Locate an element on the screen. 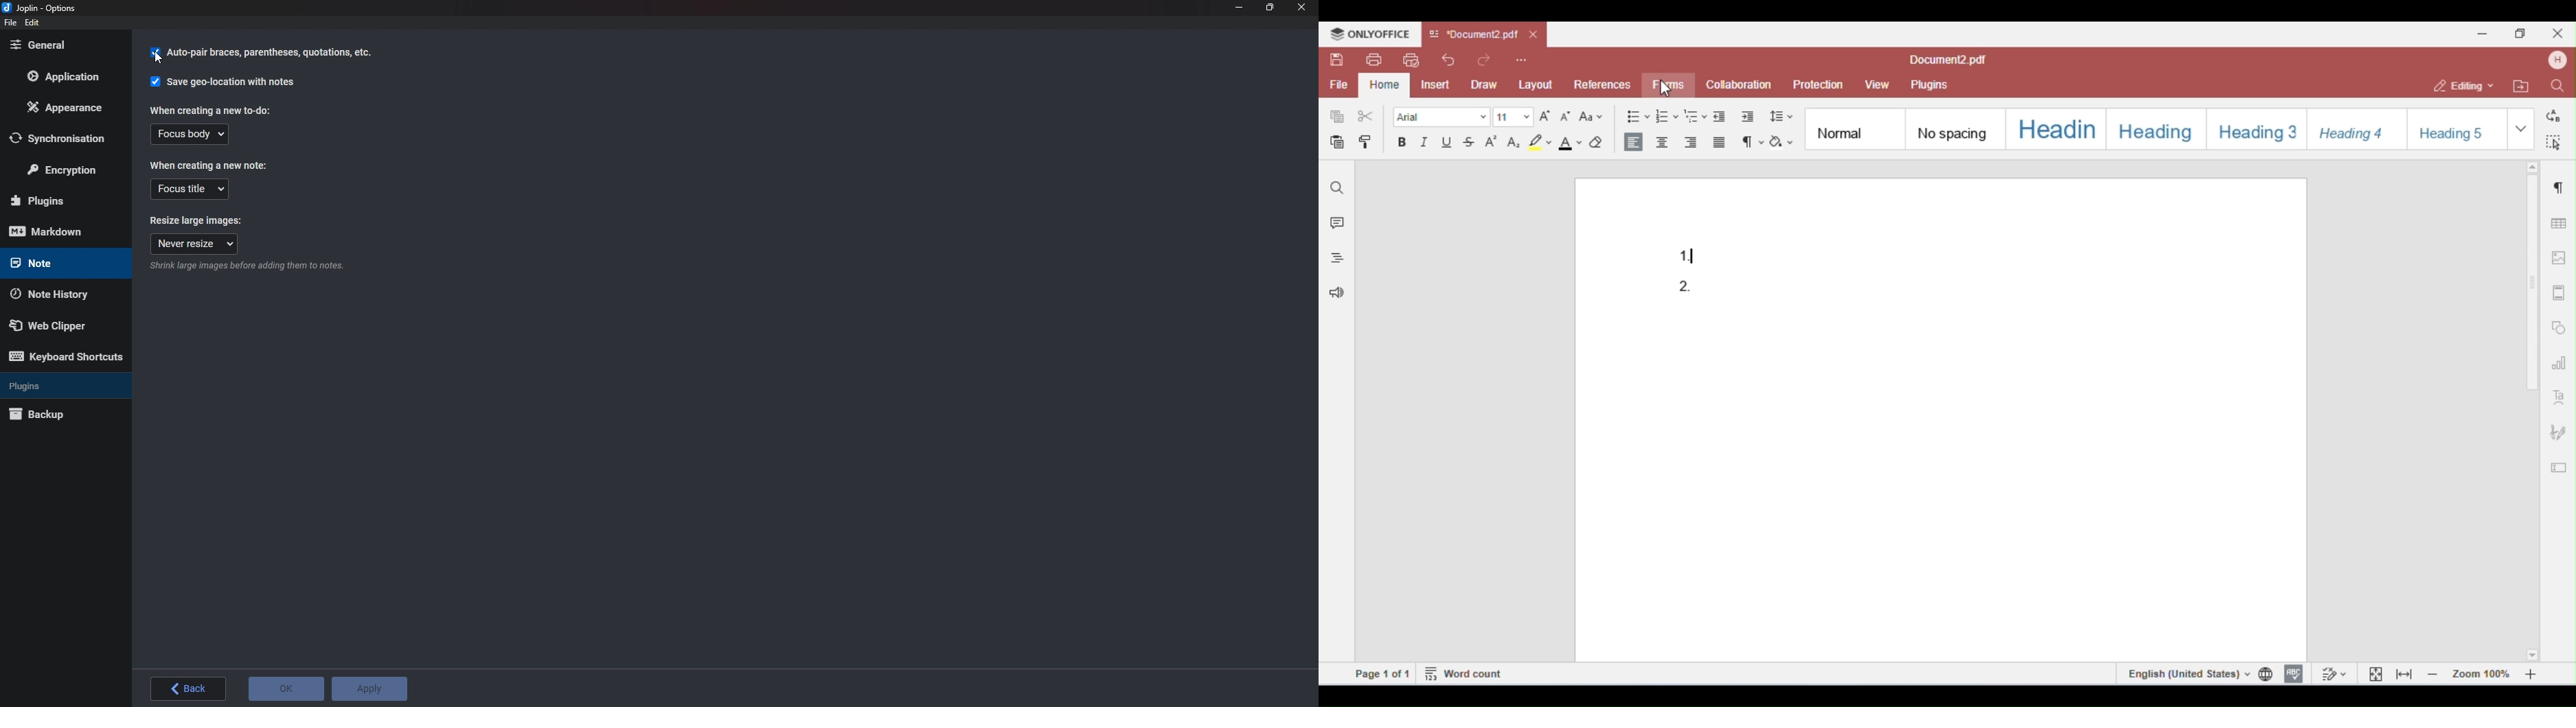  Encryption is located at coordinates (61, 170).